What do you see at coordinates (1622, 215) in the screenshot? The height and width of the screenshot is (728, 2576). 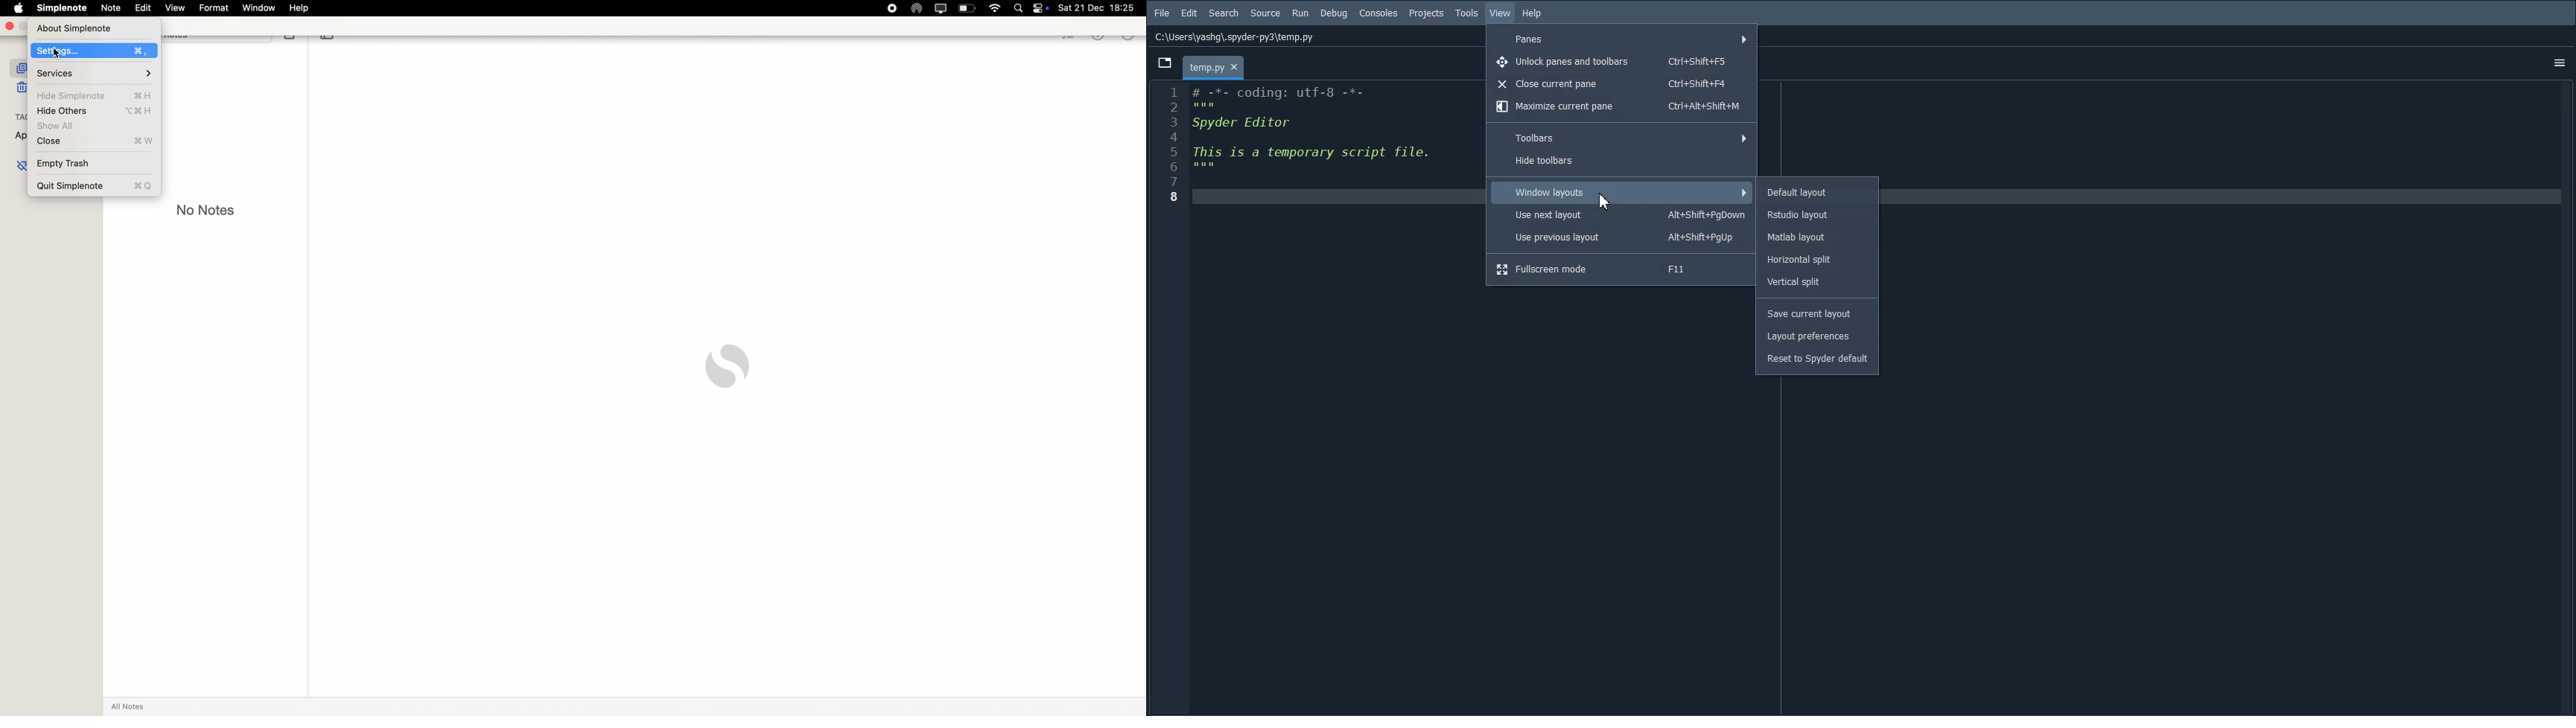 I see `Use next layout` at bounding box center [1622, 215].